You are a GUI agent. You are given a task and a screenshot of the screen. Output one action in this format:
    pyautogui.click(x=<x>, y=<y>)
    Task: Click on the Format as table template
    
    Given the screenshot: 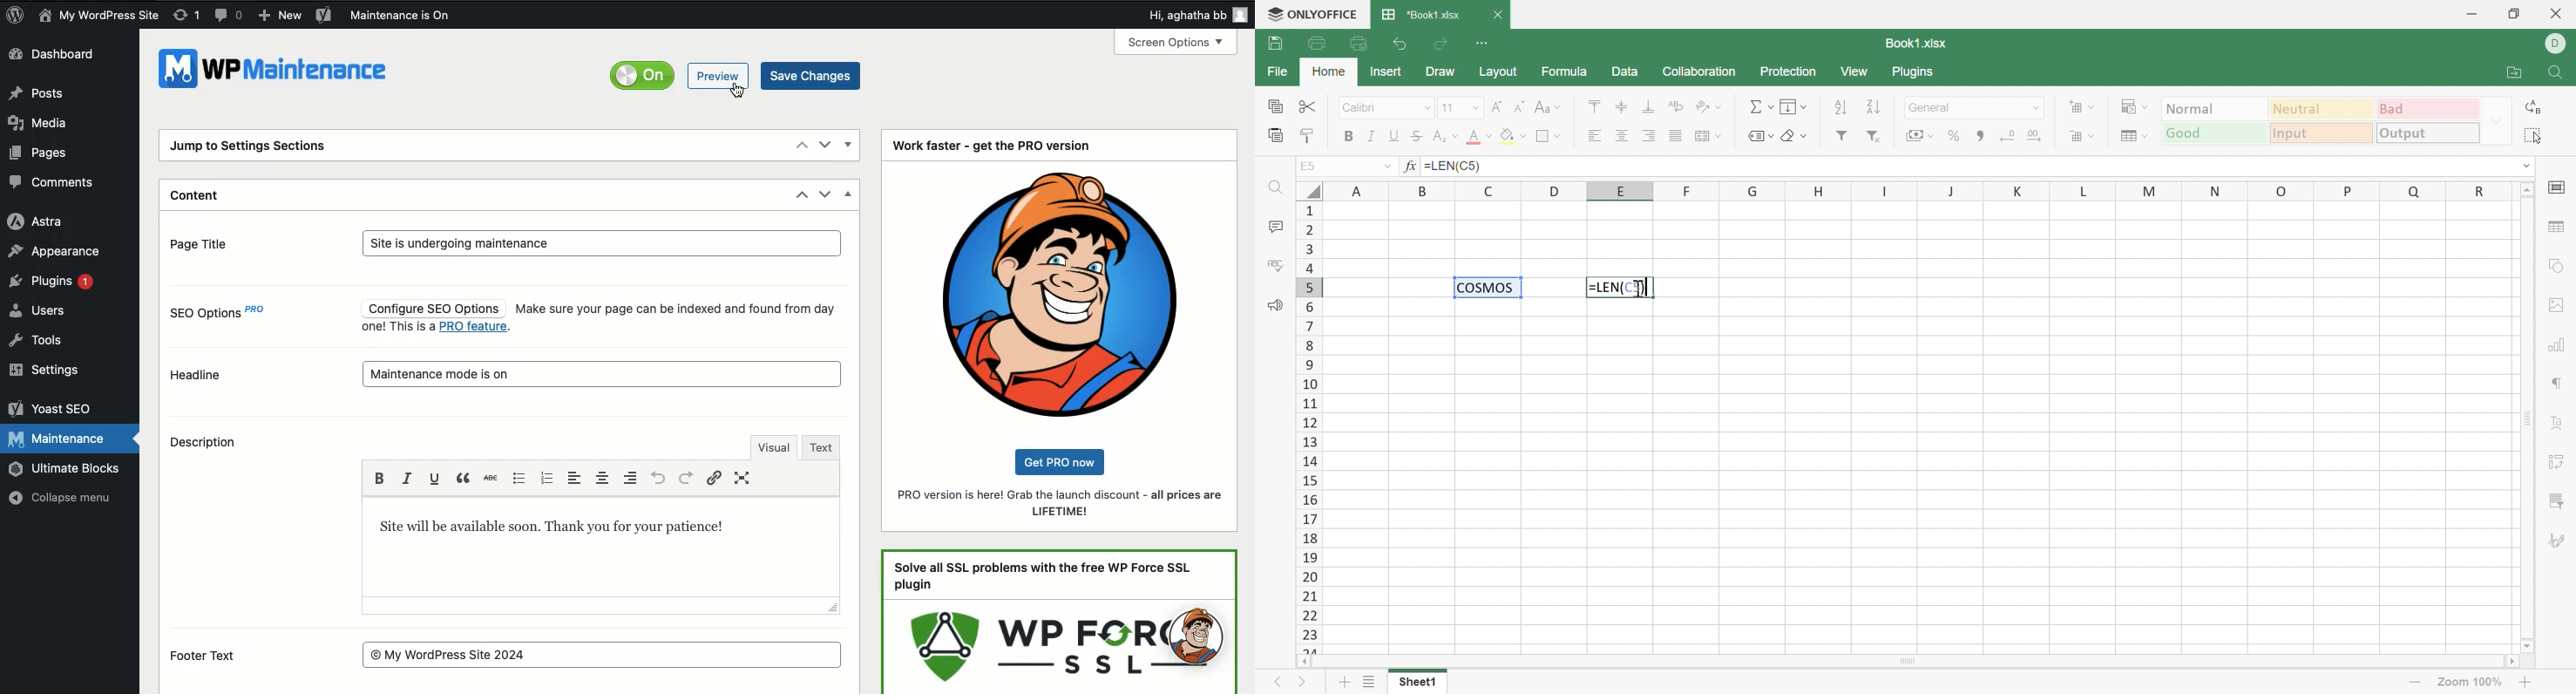 What is the action you would take?
    pyautogui.click(x=2135, y=137)
    